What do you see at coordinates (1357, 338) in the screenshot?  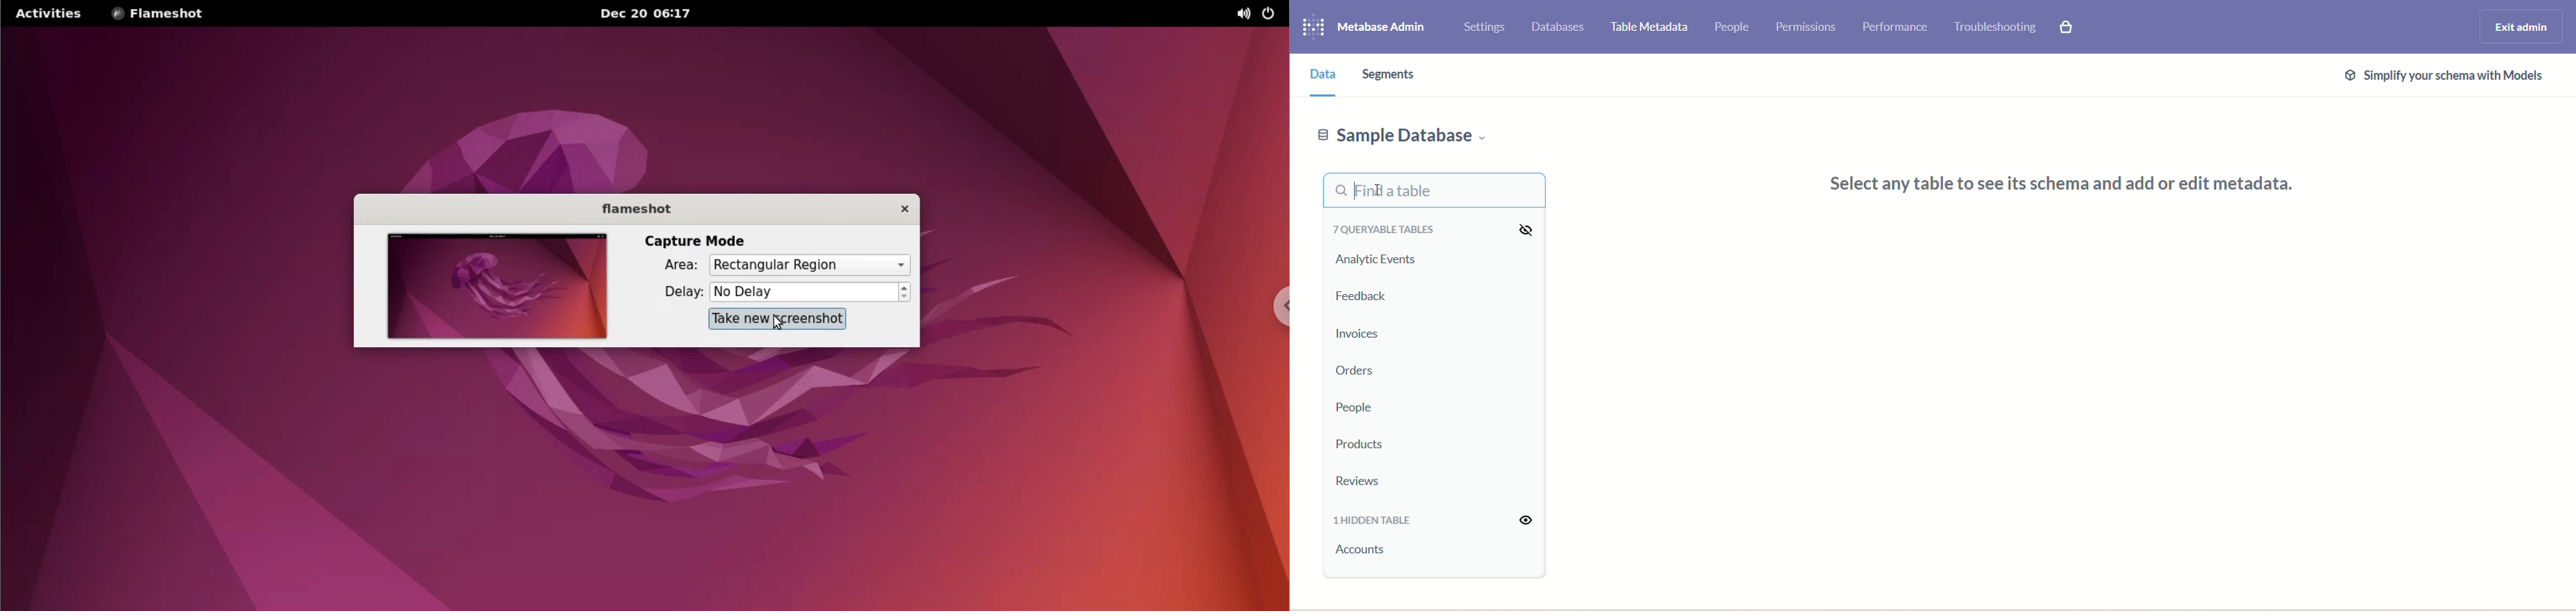 I see `invoices` at bounding box center [1357, 338].